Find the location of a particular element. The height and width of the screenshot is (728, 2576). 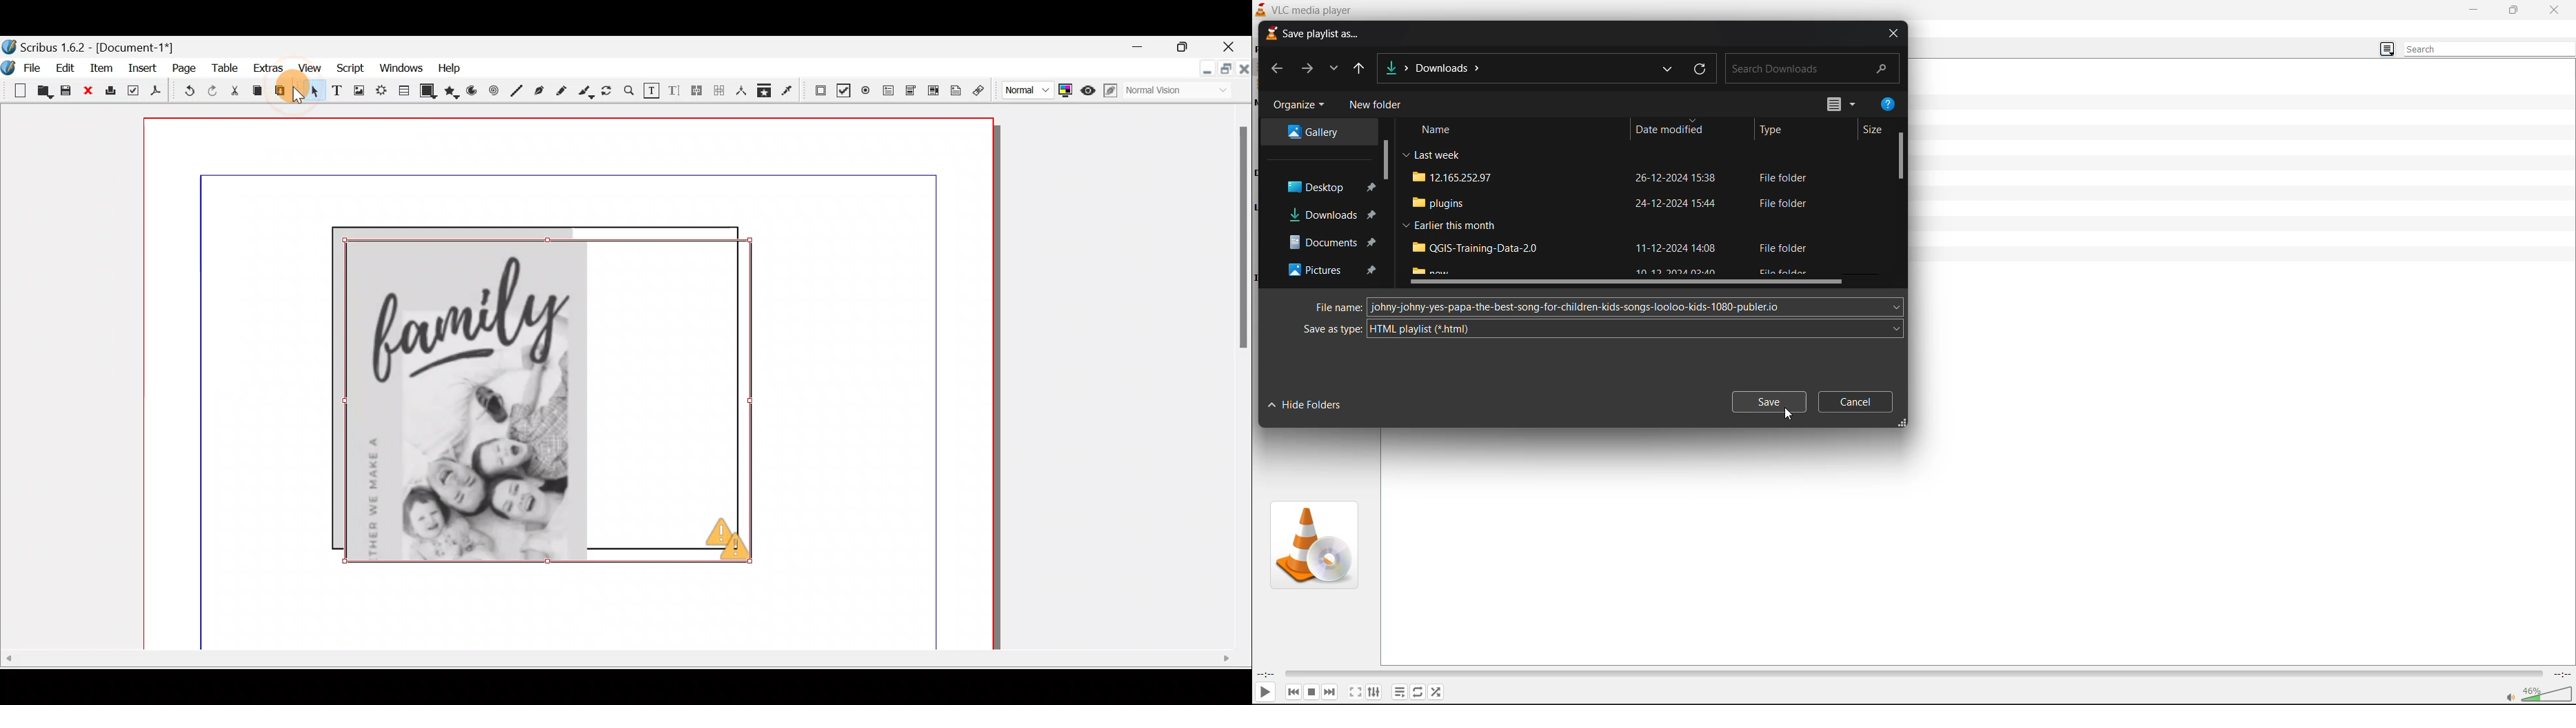

View is located at coordinates (312, 67).